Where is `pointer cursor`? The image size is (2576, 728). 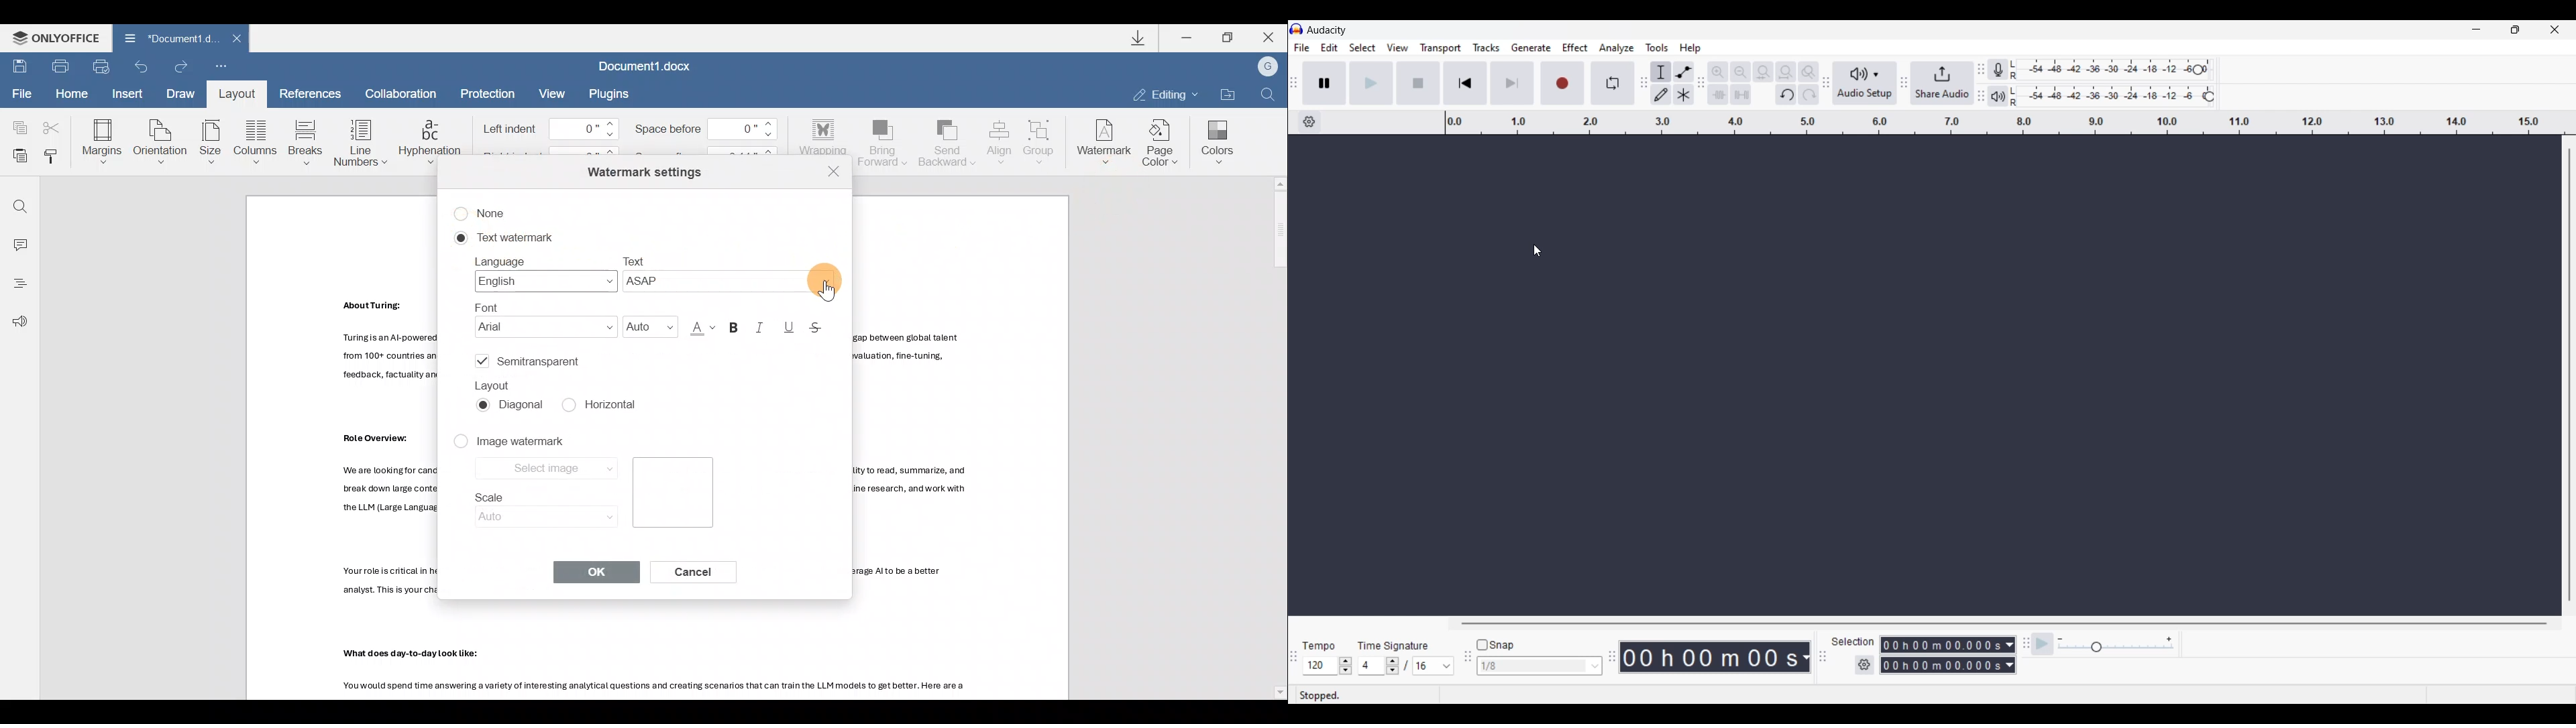 pointer cursor is located at coordinates (824, 295).